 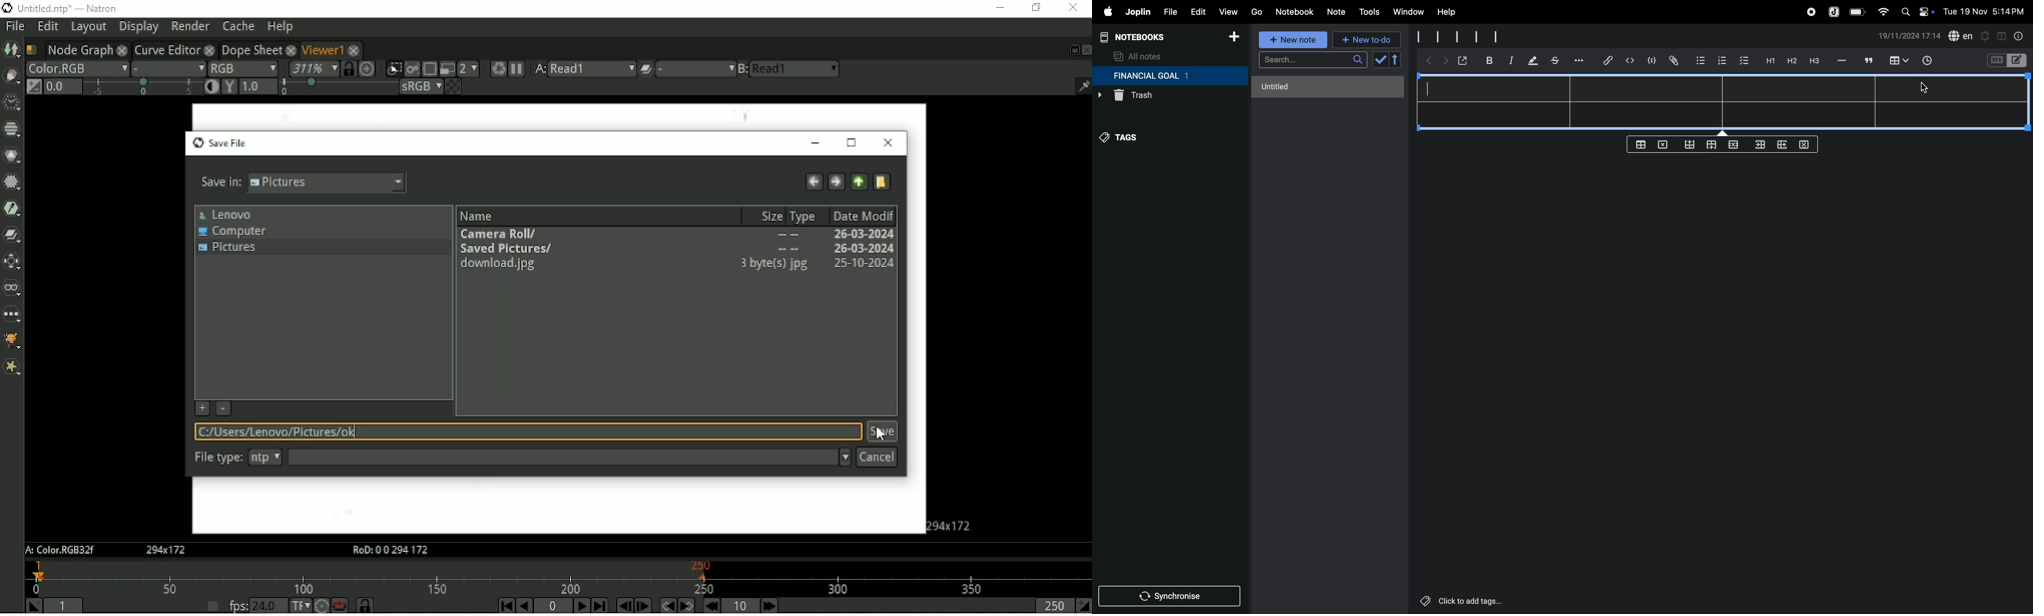 I want to click on from bottom, so click(x=1691, y=145).